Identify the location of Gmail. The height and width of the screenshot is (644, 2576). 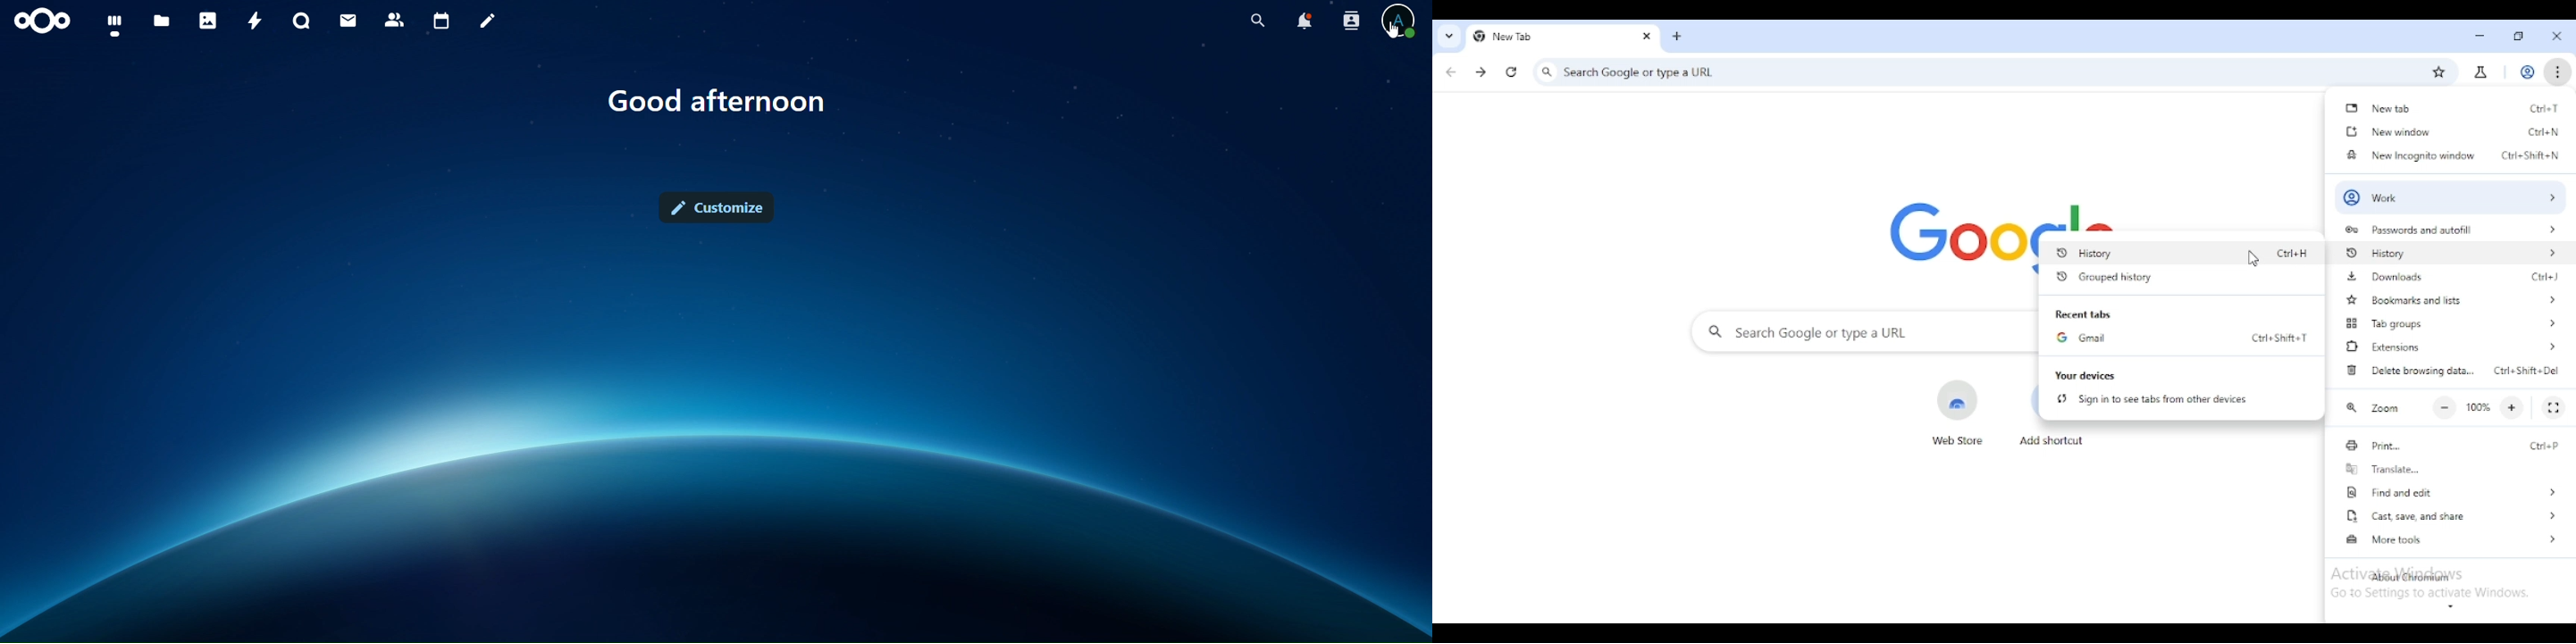
(2081, 338).